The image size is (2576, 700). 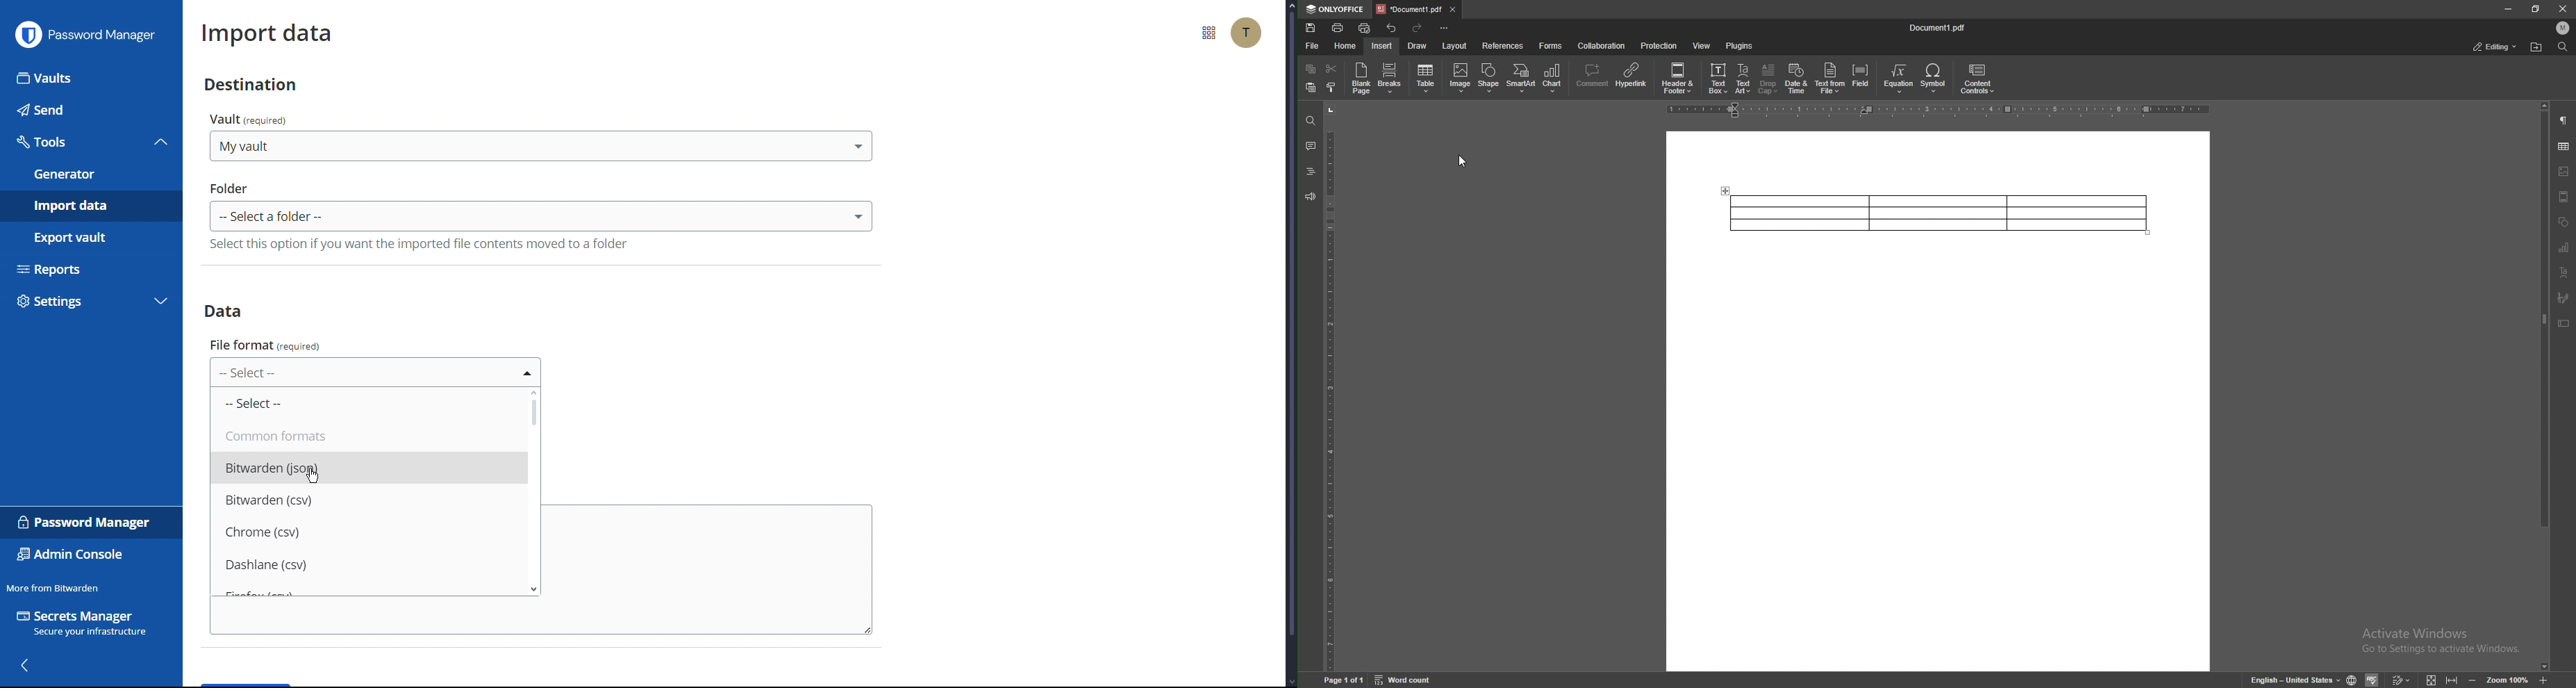 What do you see at coordinates (248, 83) in the screenshot?
I see `Destination` at bounding box center [248, 83].